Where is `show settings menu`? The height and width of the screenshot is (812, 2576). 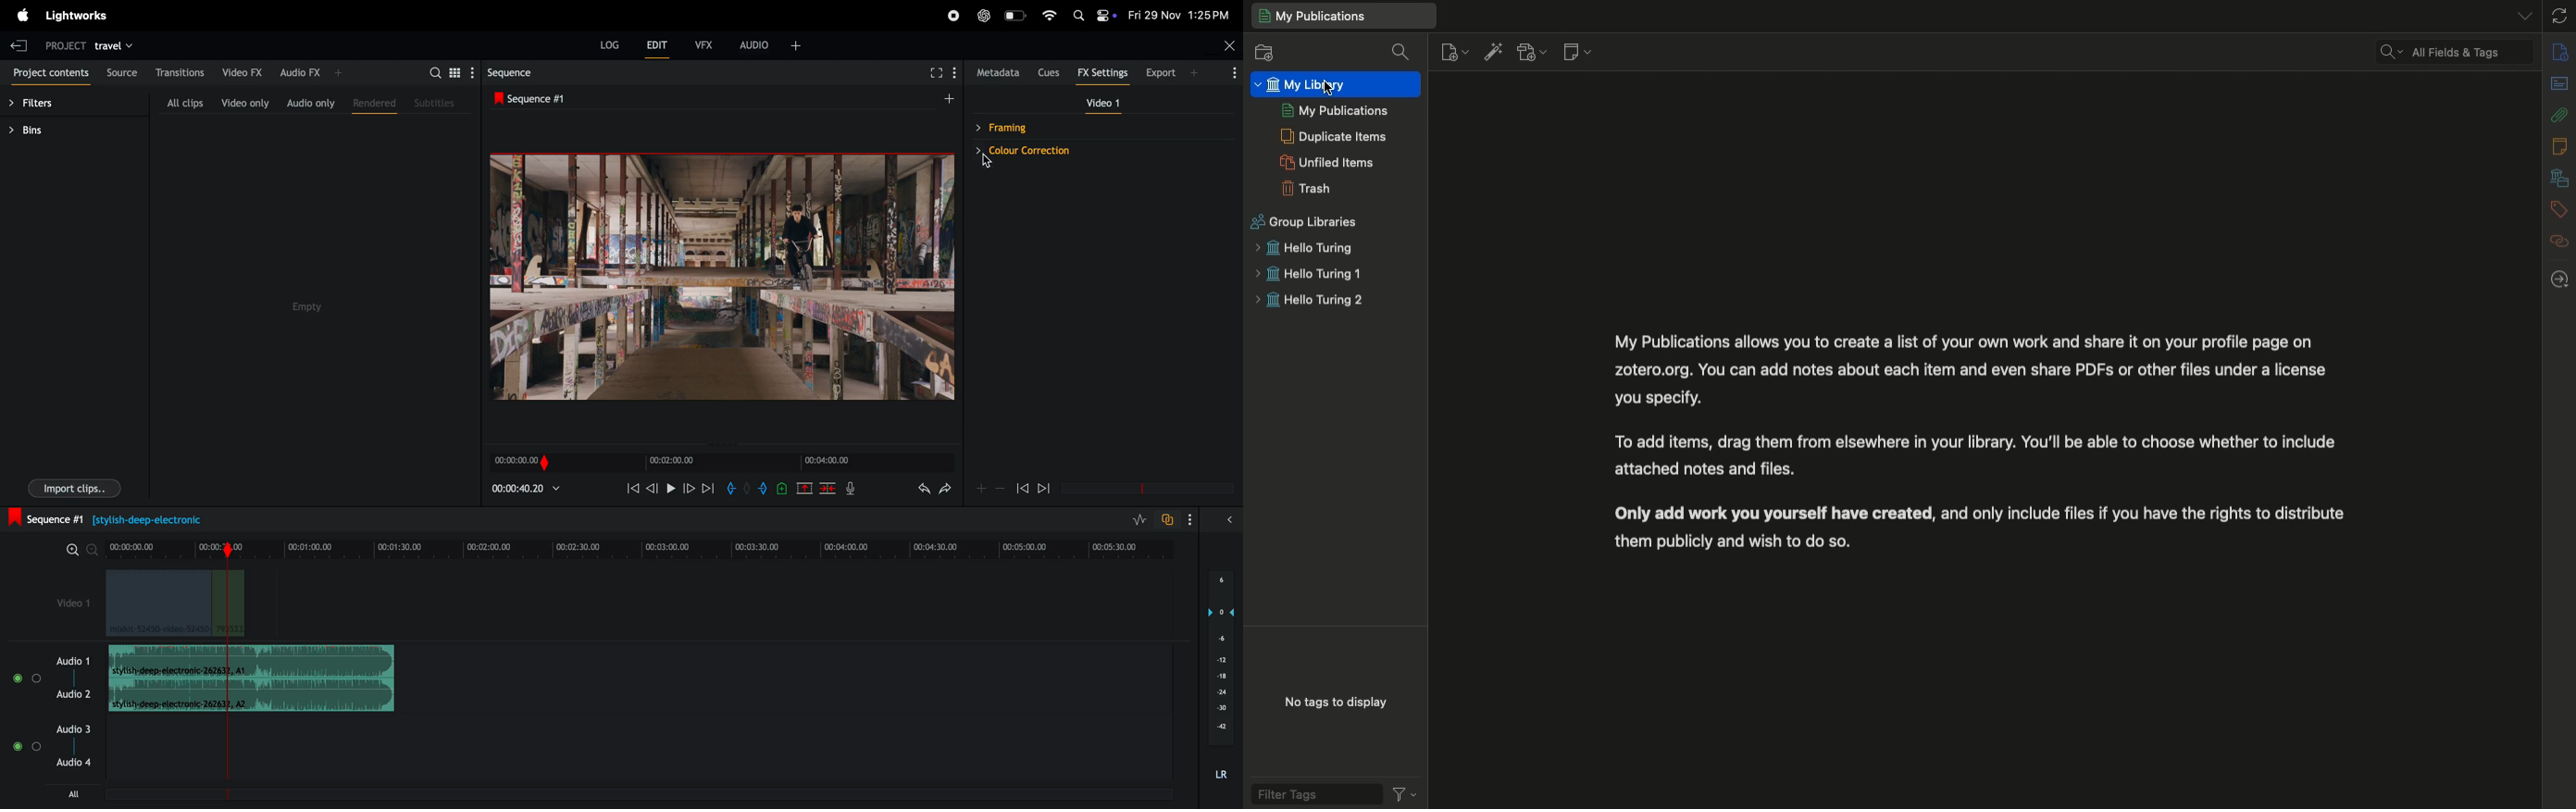 show settings menu is located at coordinates (1189, 518).